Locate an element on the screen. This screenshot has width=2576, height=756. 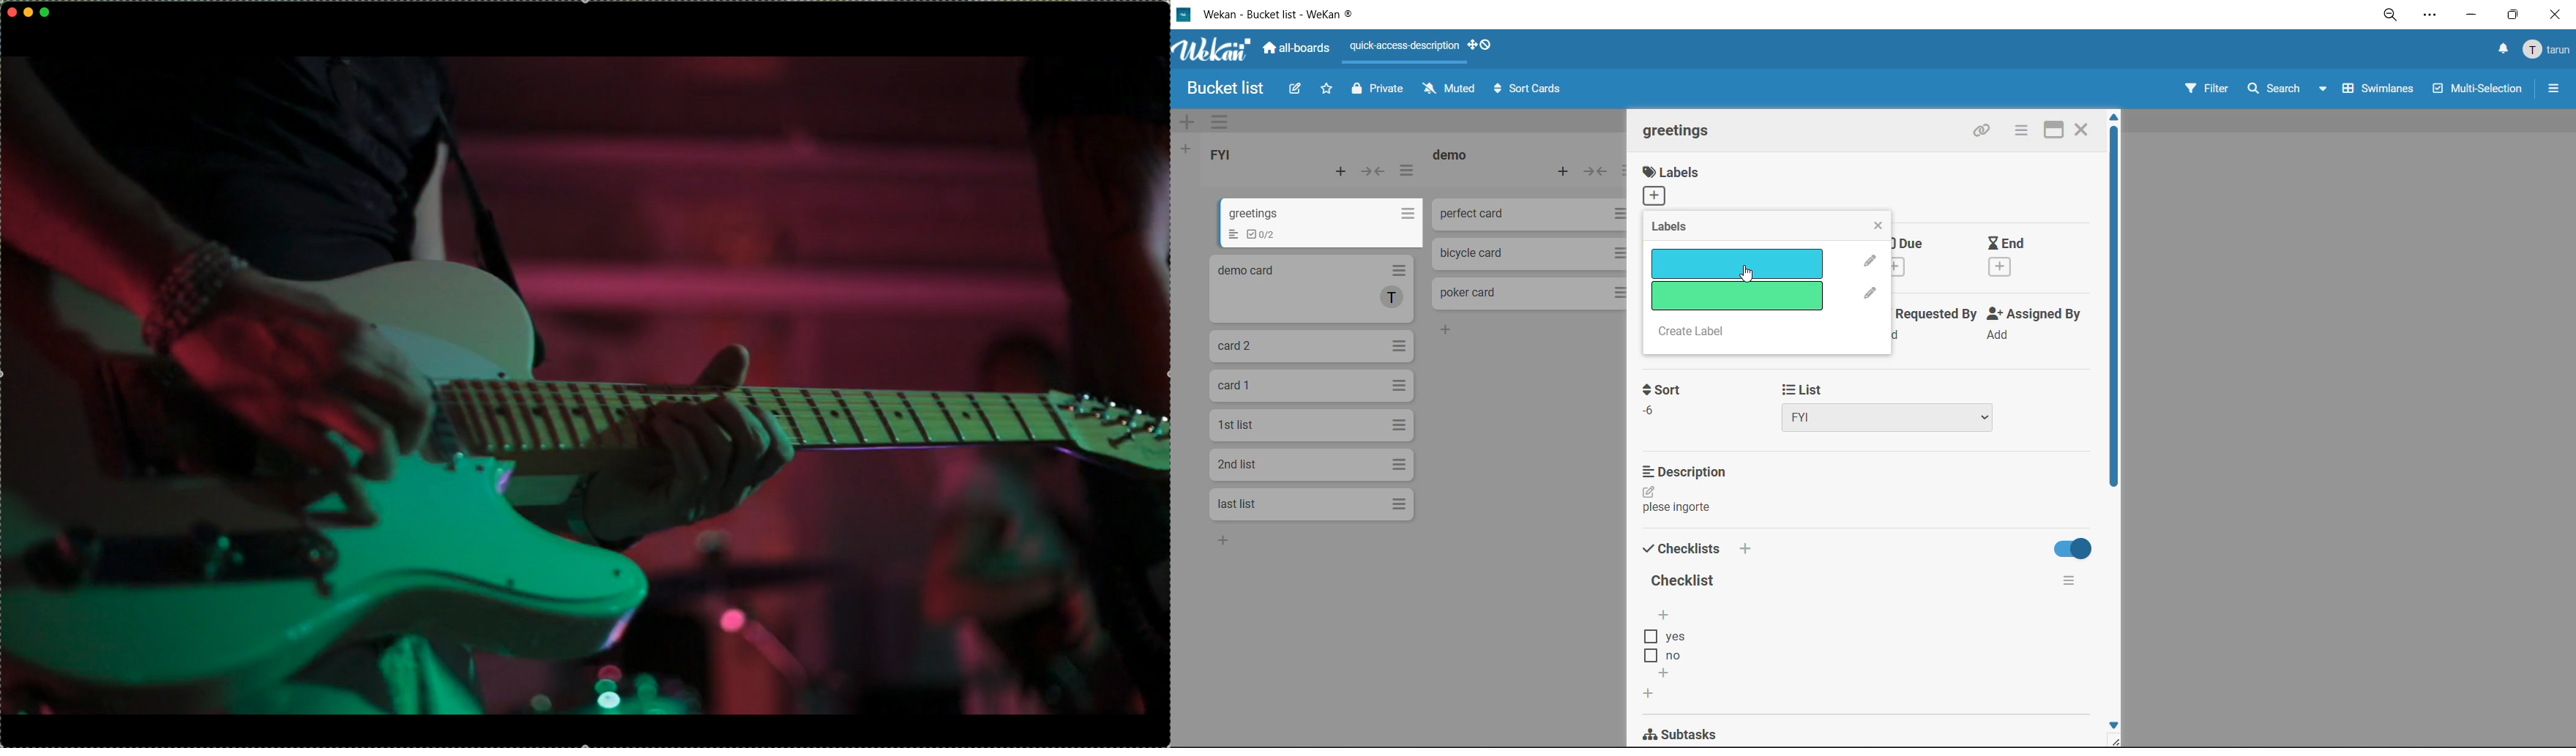
board title is located at coordinates (1218, 89).